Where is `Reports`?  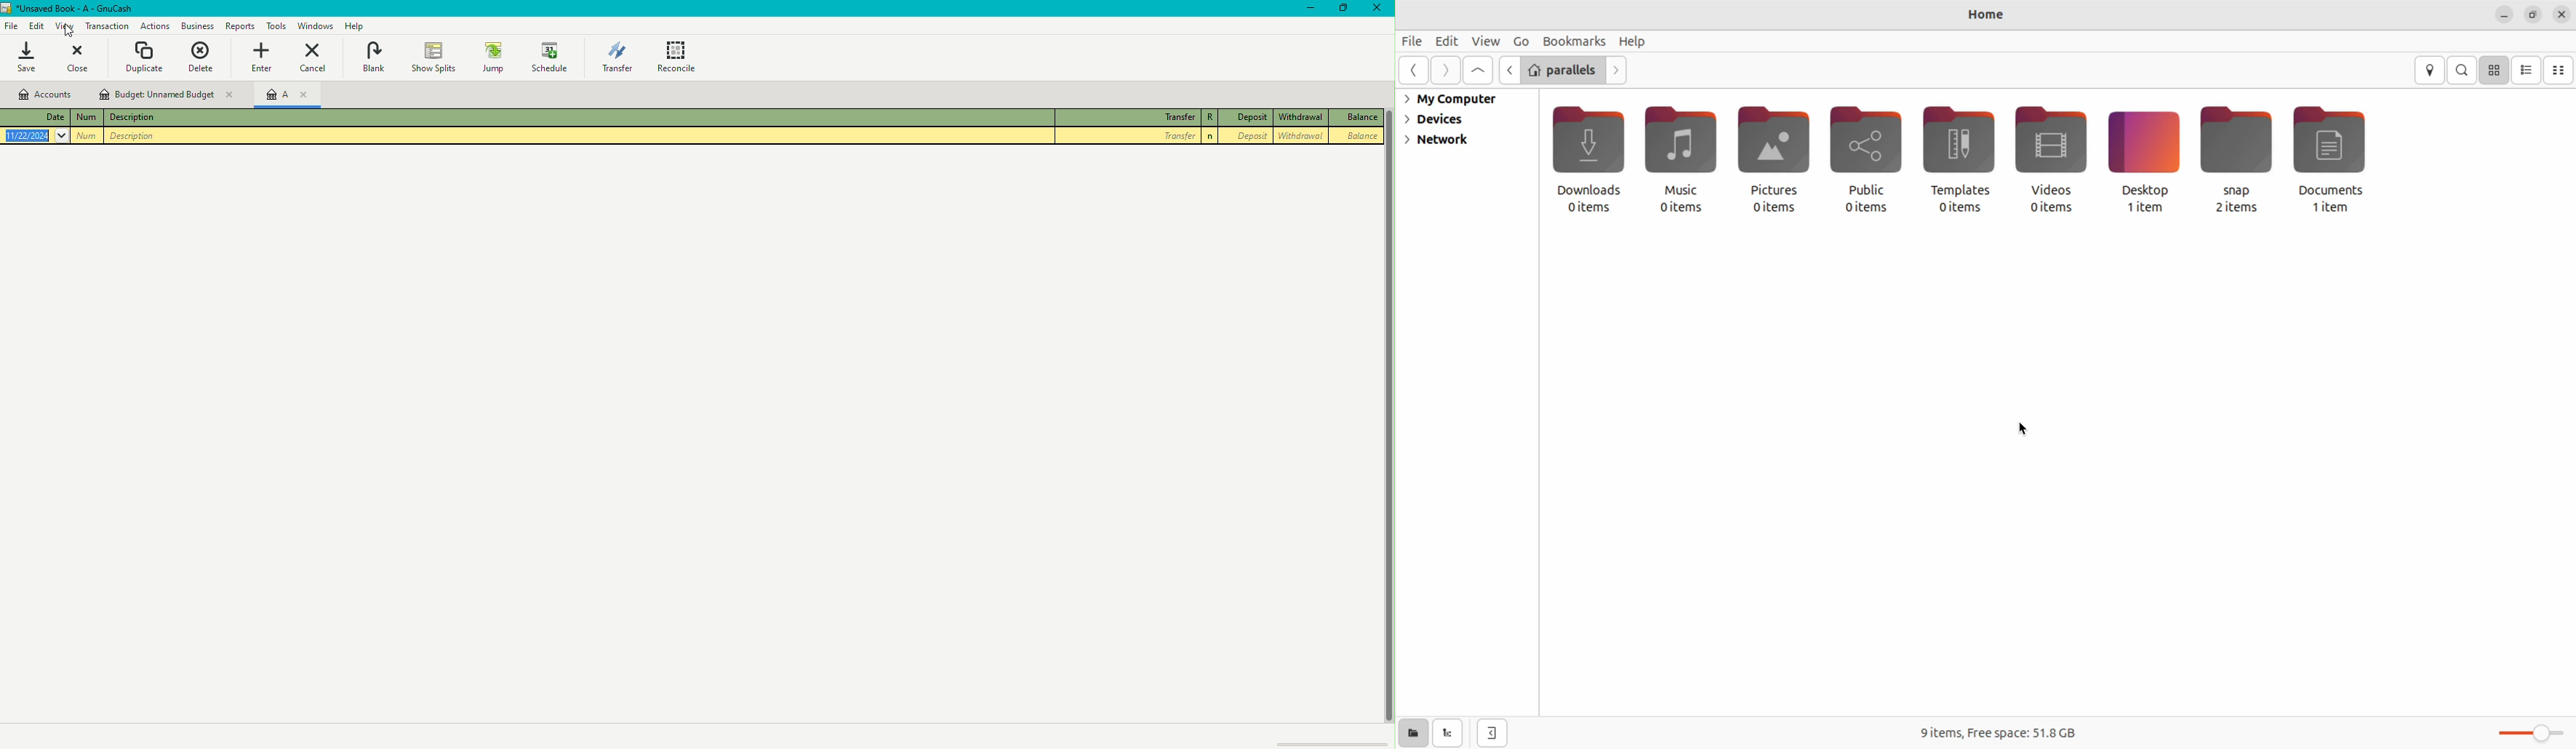
Reports is located at coordinates (239, 25).